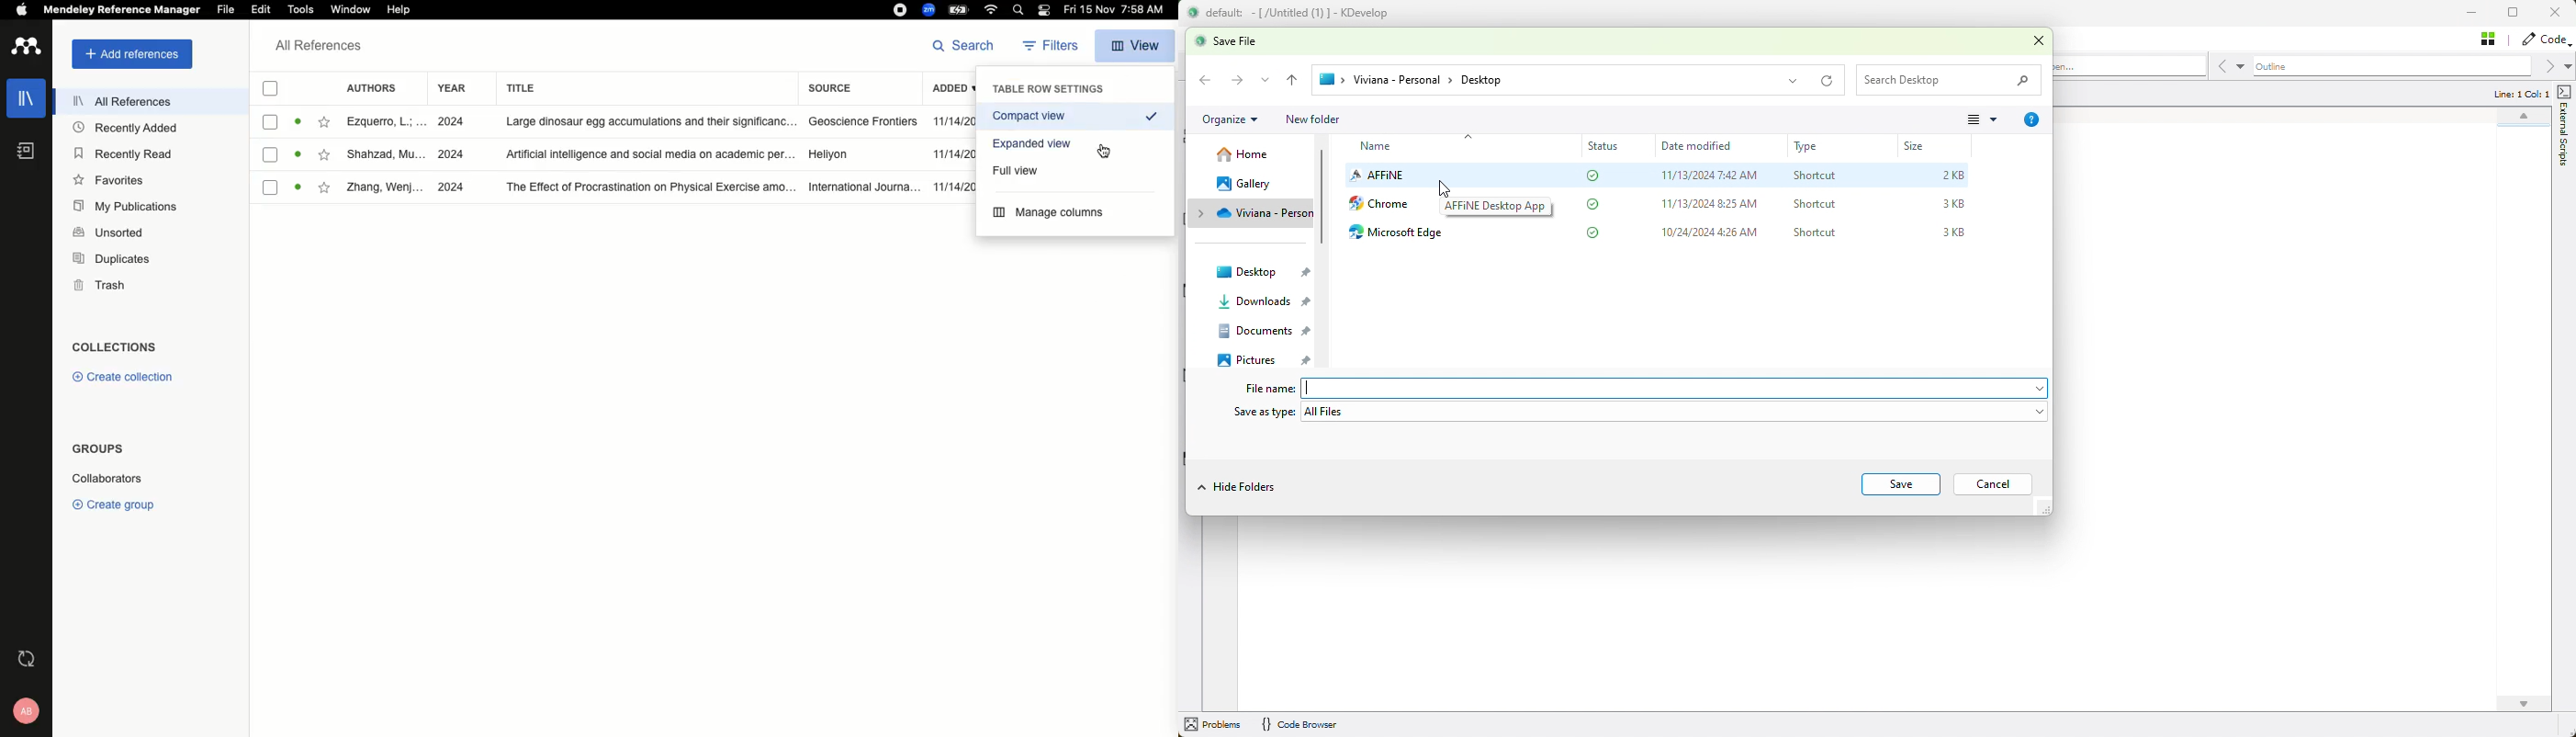 The height and width of the screenshot is (756, 2576). What do you see at coordinates (124, 129) in the screenshot?
I see `Recently added` at bounding box center [124, 129].